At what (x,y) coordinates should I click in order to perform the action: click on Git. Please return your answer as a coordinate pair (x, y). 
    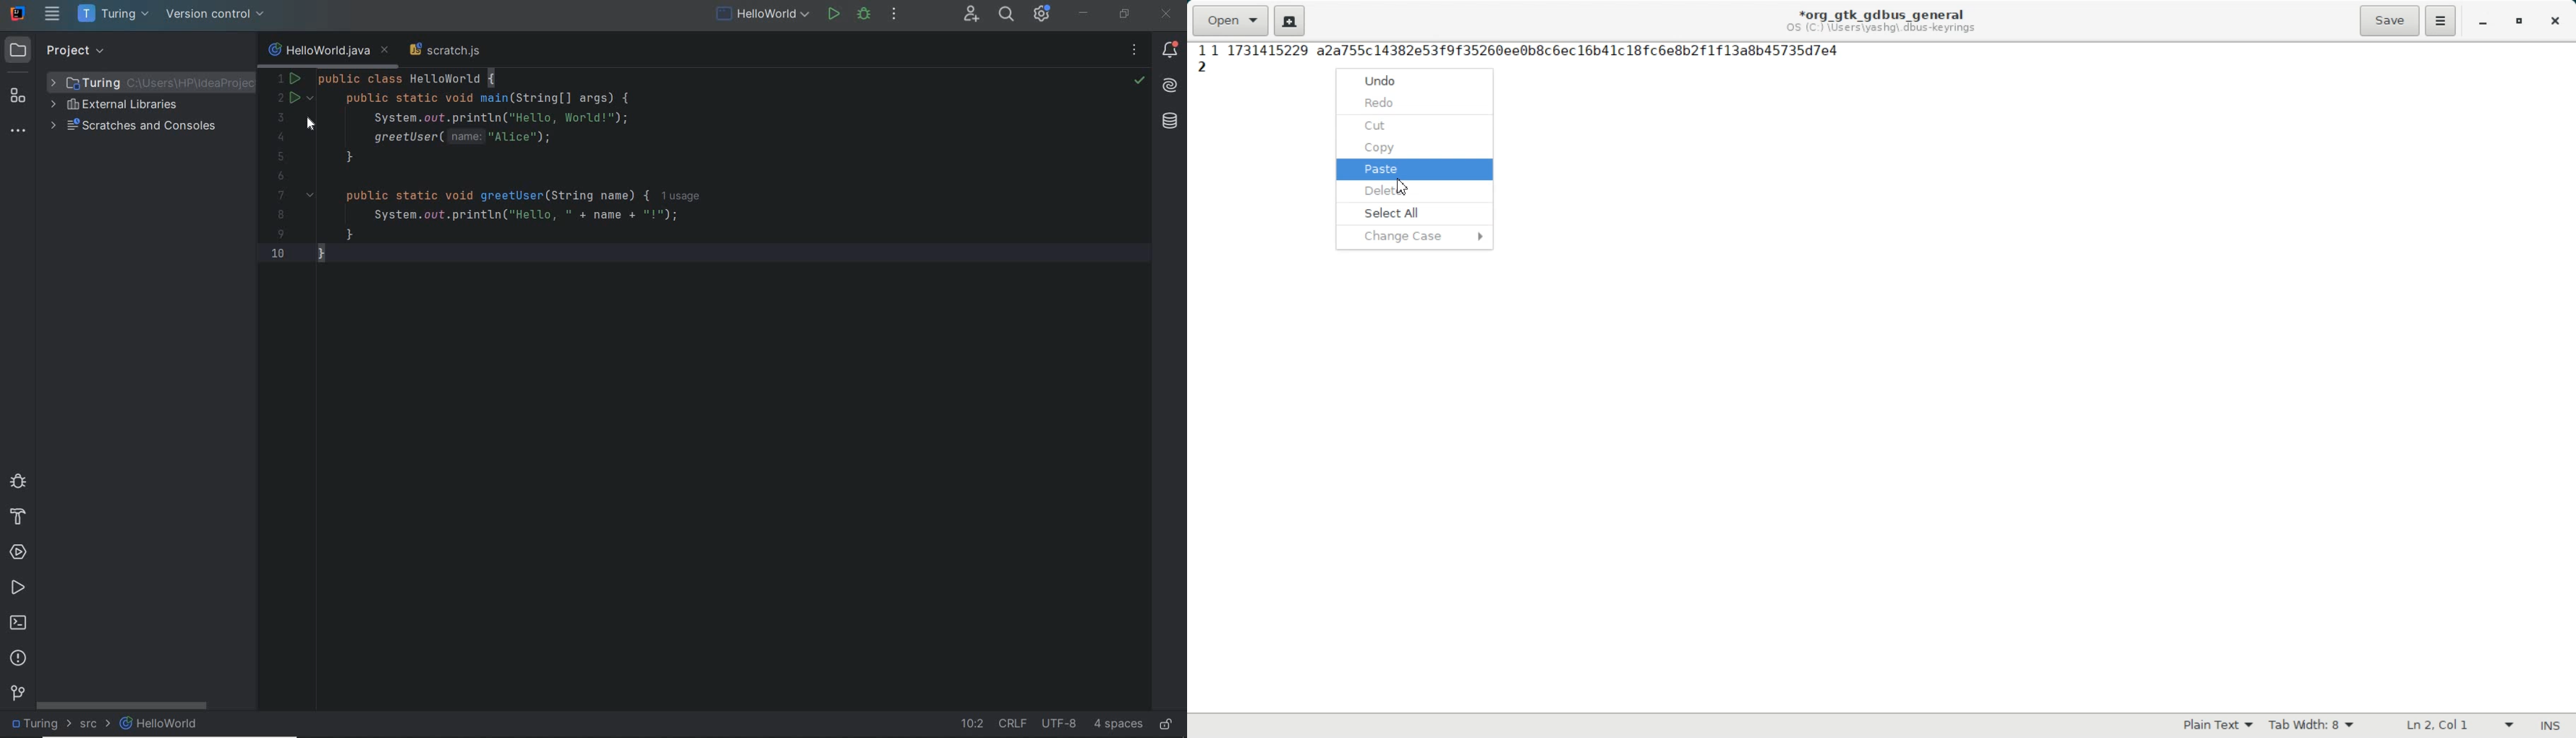
    Looking at the image, I should click on (20, 691).